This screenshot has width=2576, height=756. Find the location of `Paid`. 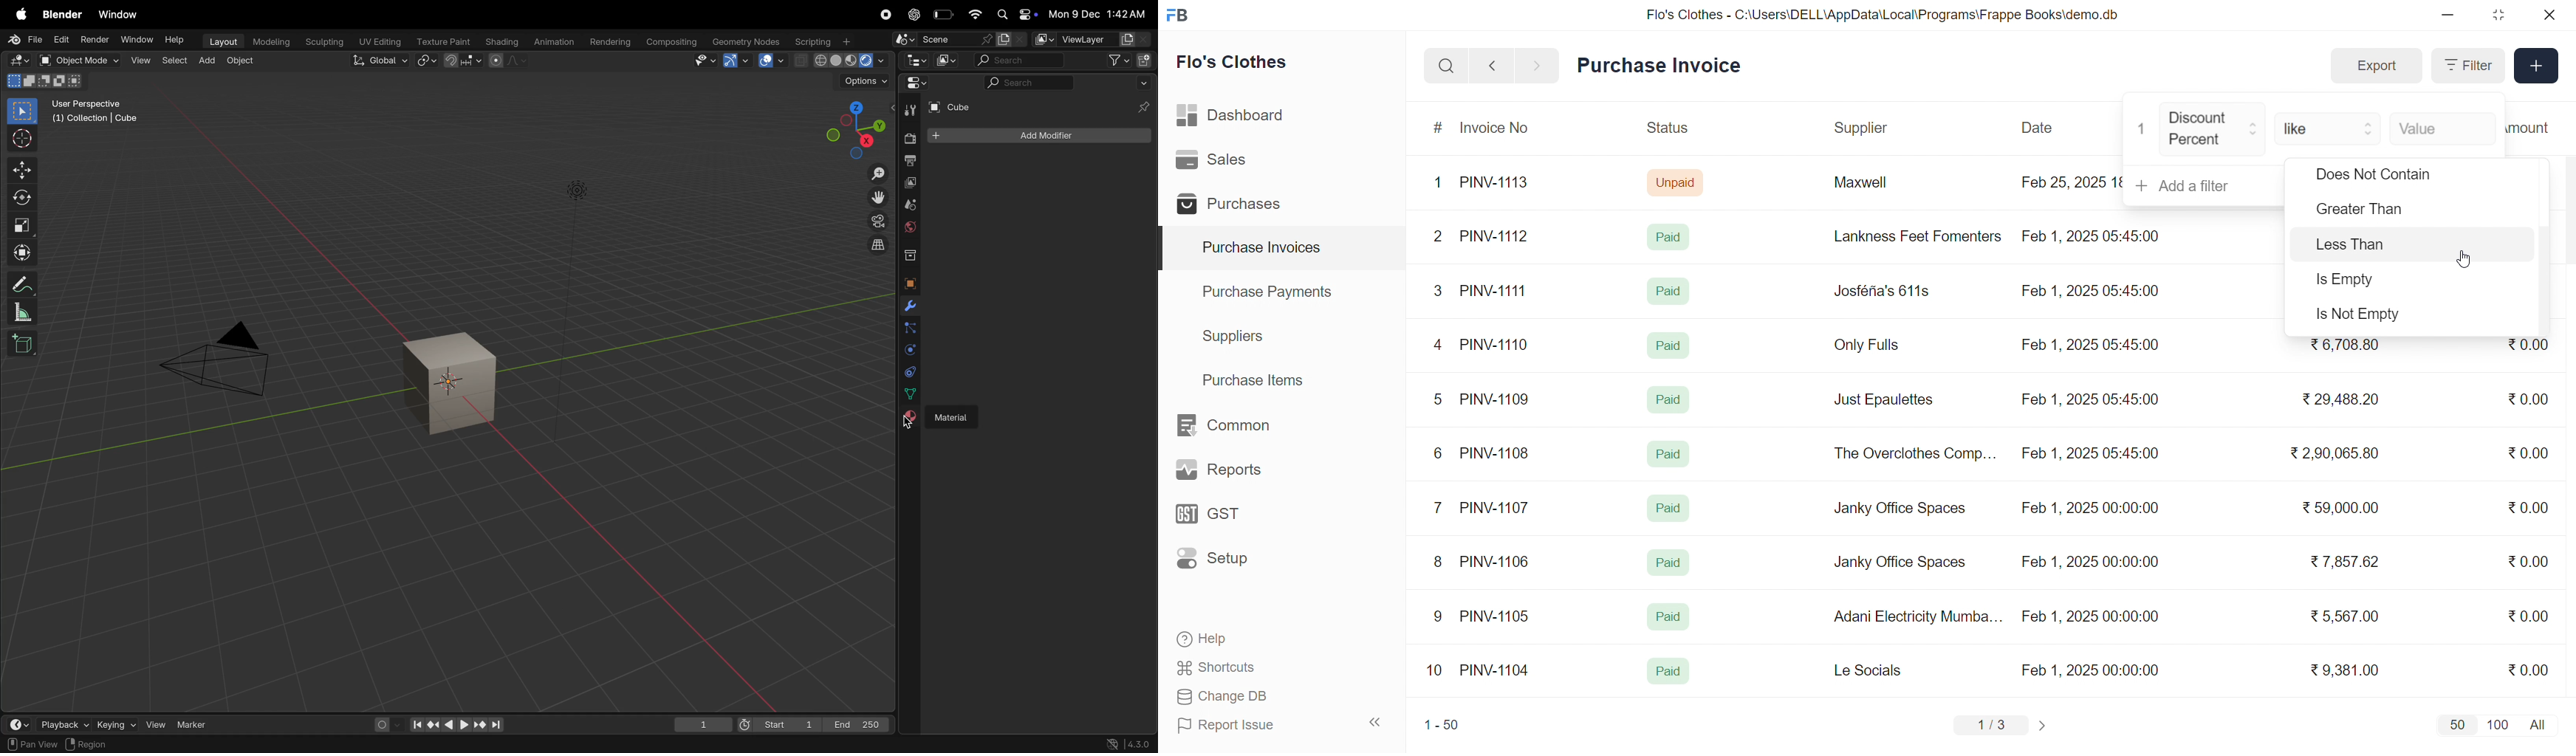

Paid is located at coordinates (1671, 397).